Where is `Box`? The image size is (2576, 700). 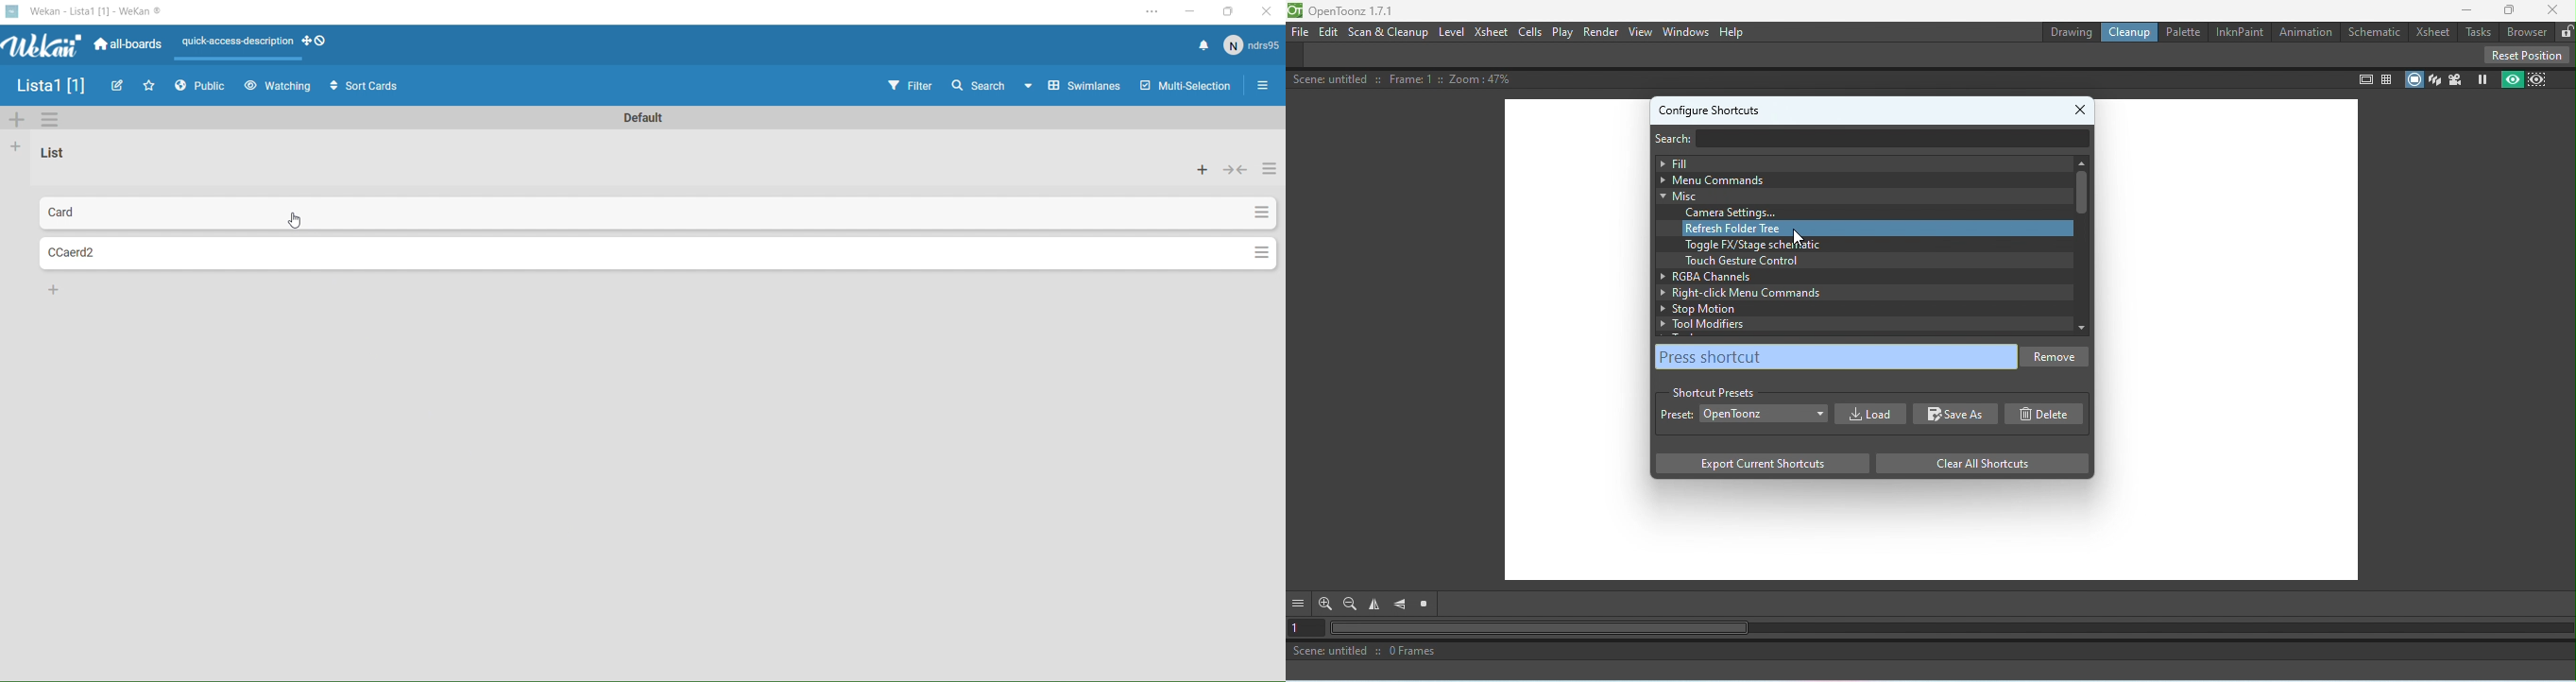
Box is located at coordinates (1230, 11).